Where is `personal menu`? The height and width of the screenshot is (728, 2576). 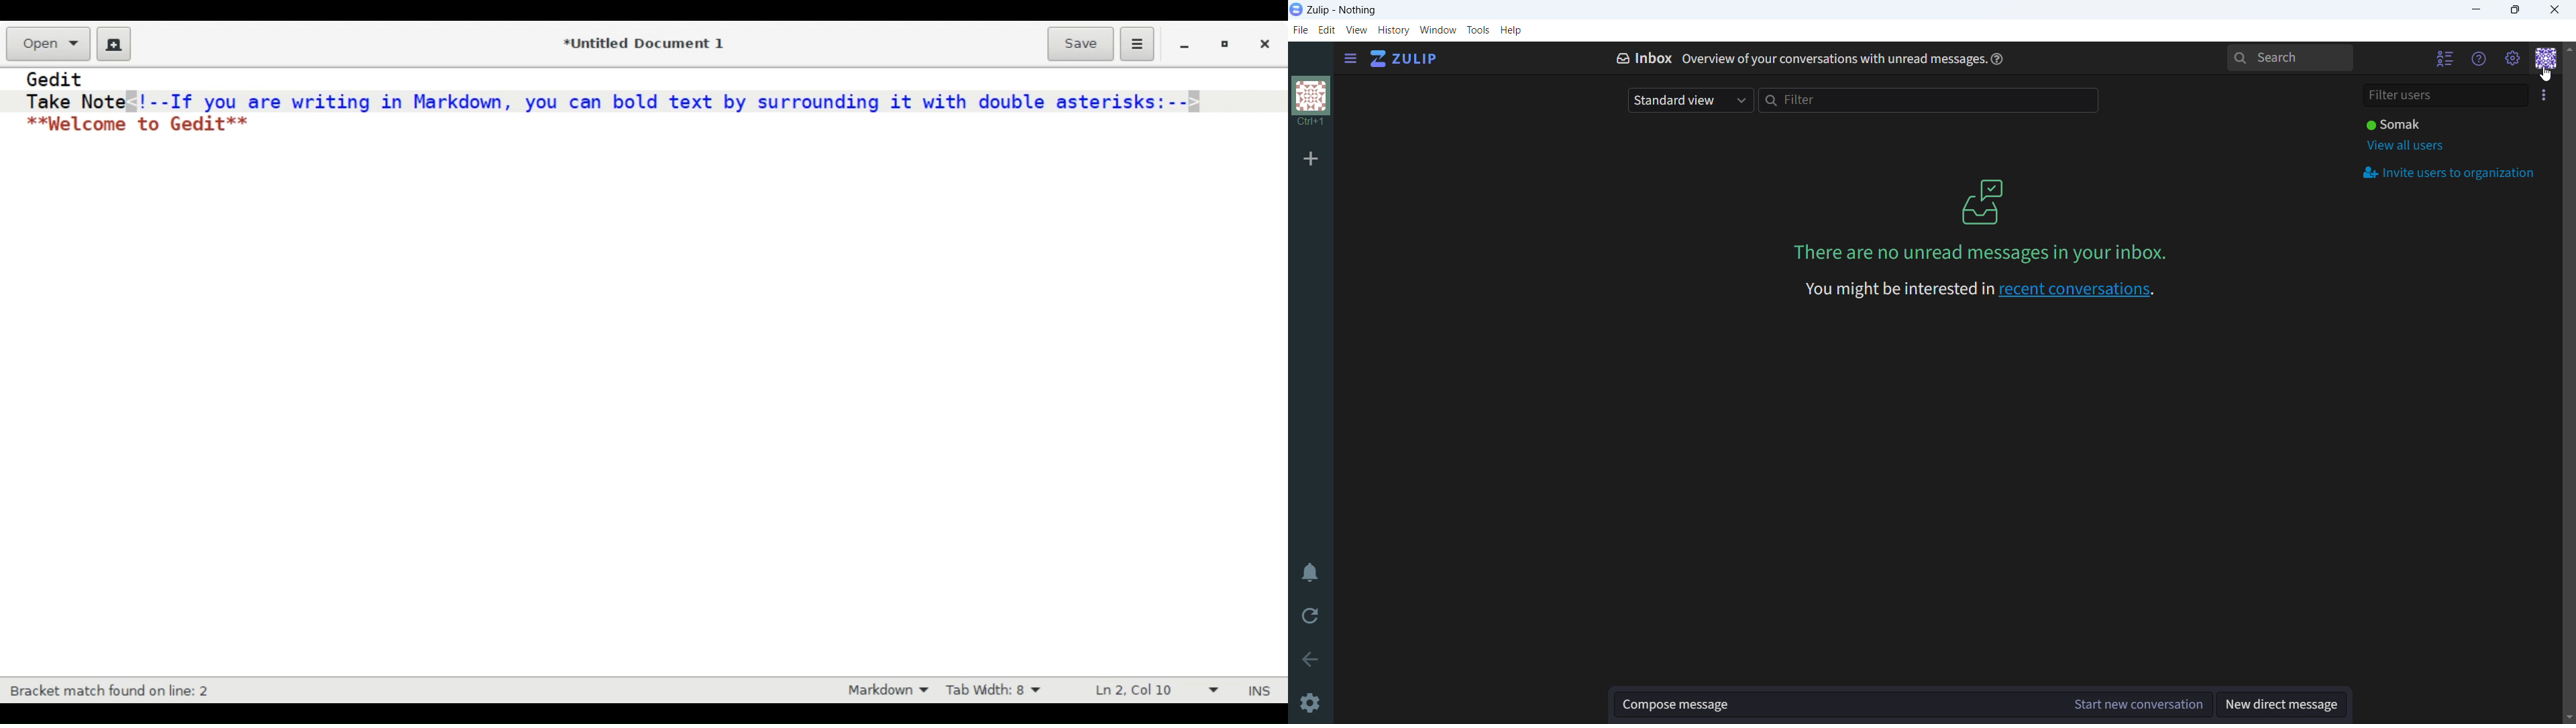 personal menu is located at coordinates (2546, 58).